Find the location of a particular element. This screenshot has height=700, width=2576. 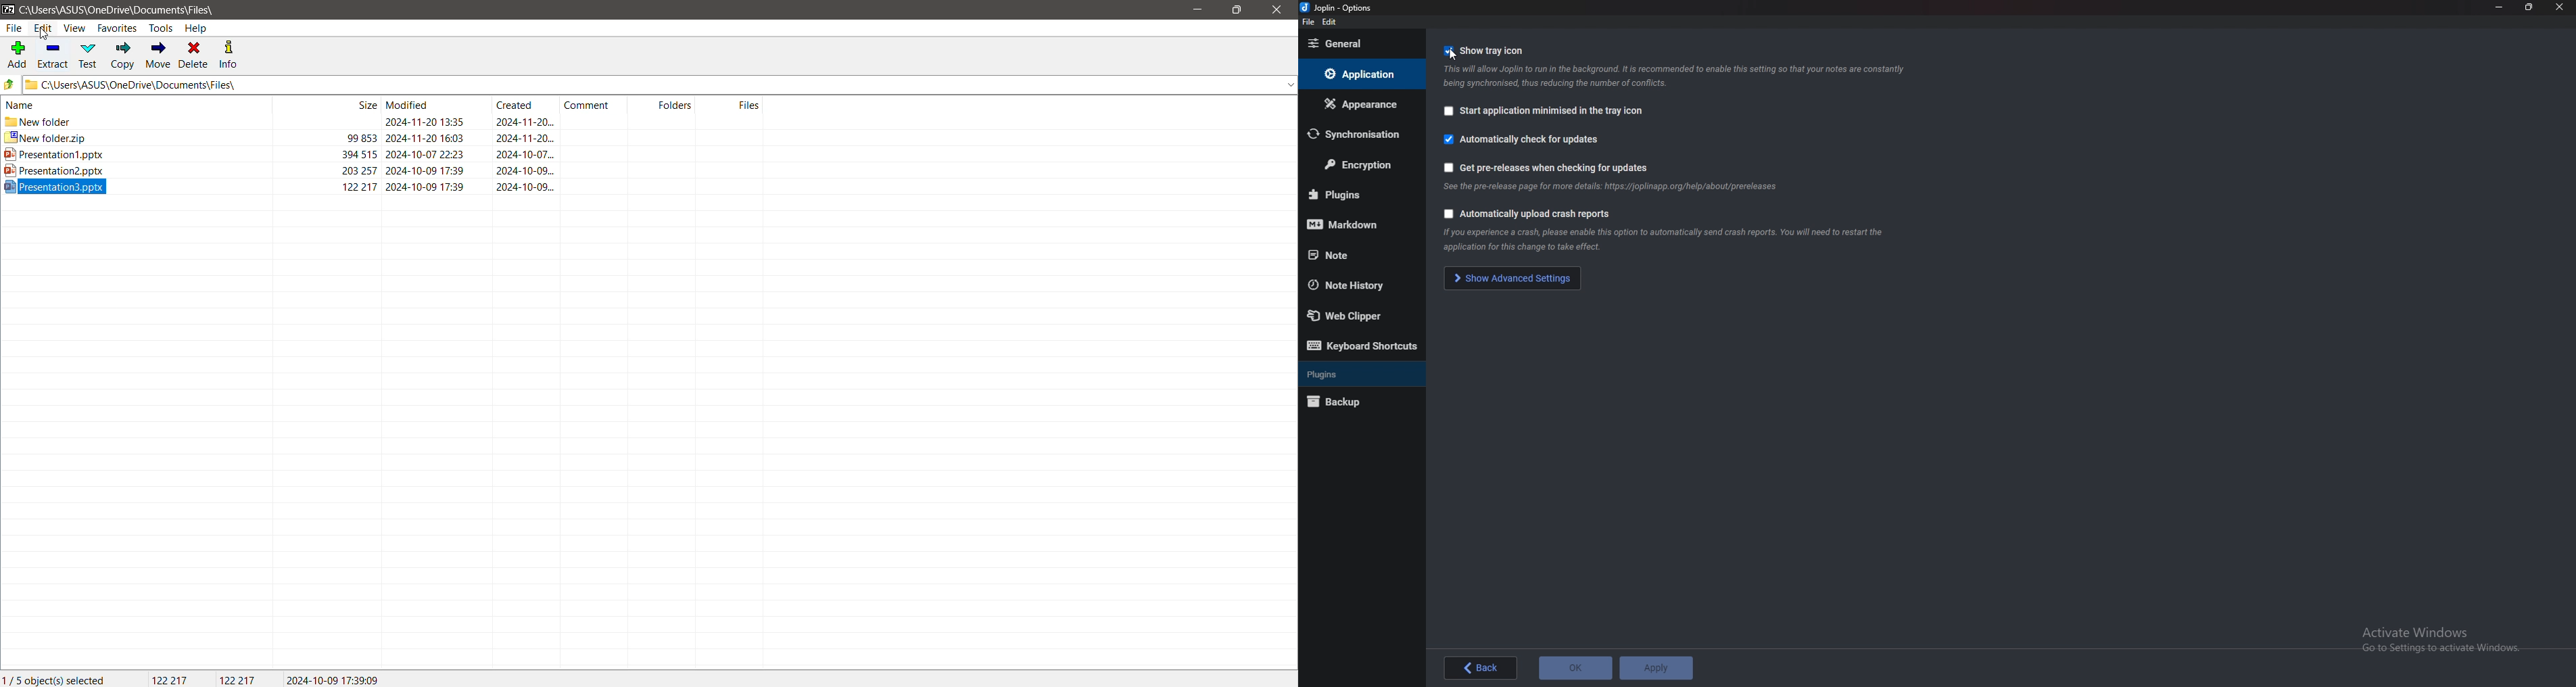

Checkbox  is located at coordinates (1446, 139).